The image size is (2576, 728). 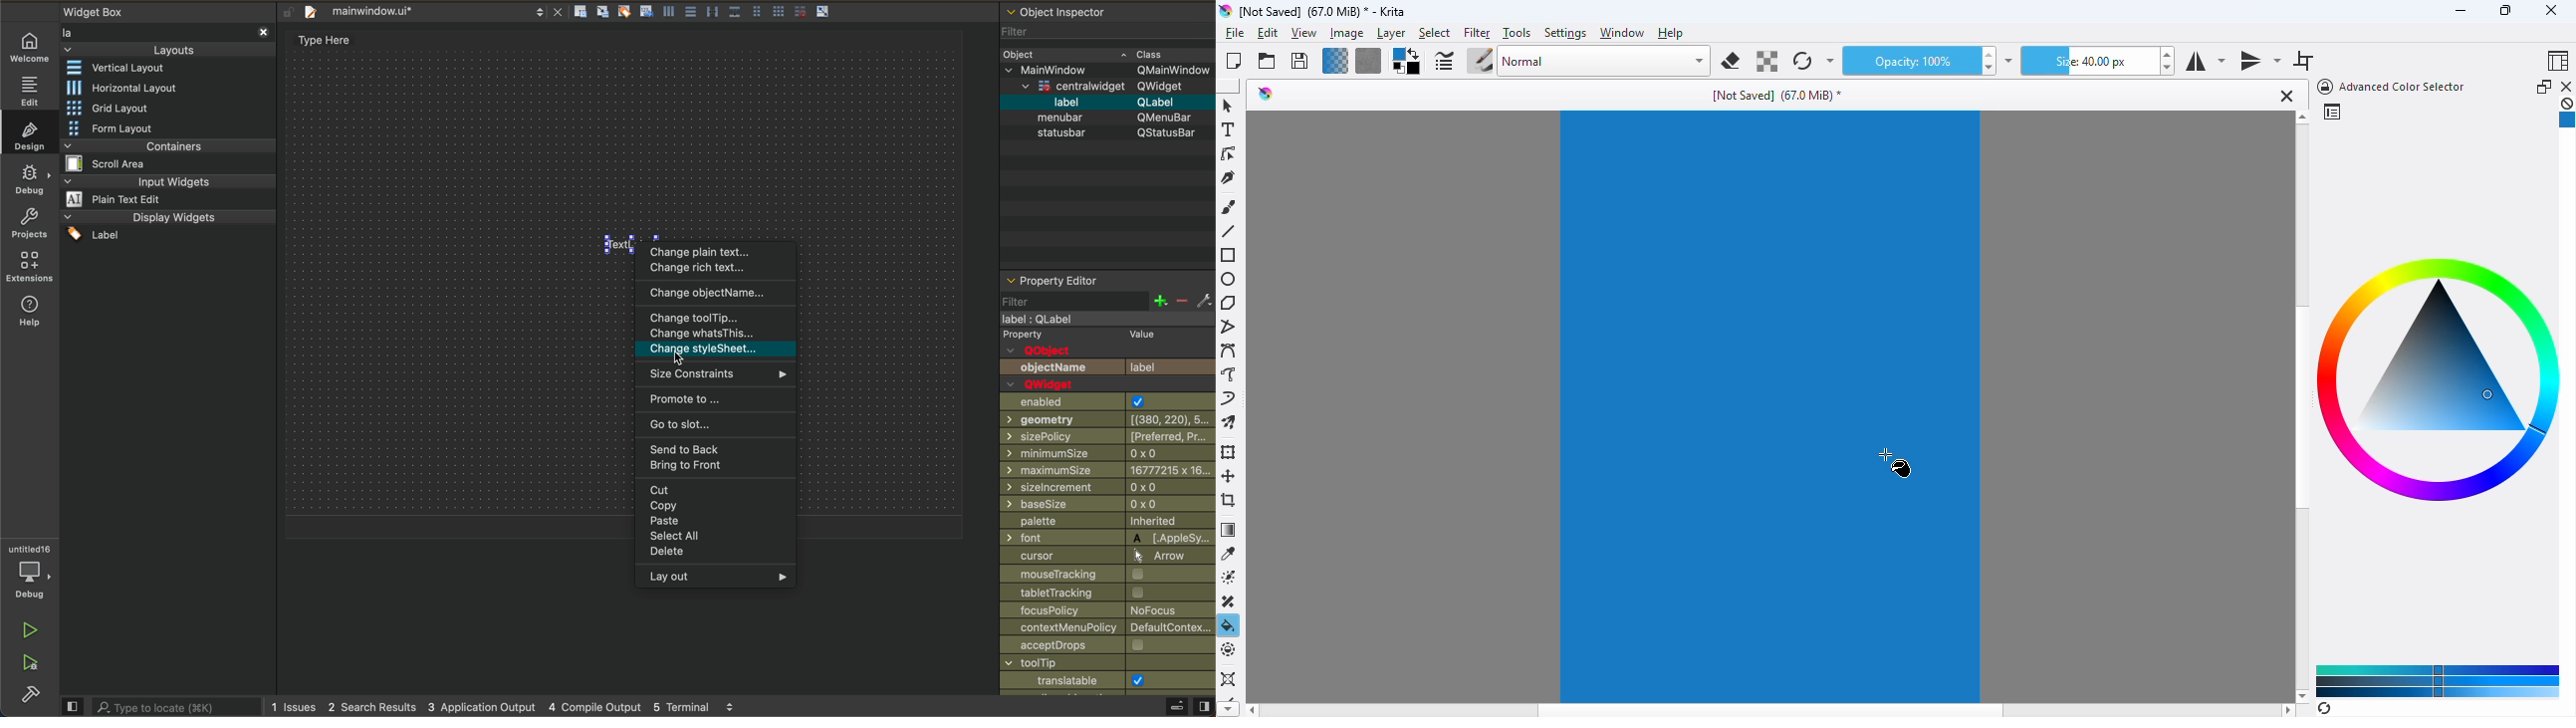 What do you see at coordinates (1231, 327) in the screenshot?
I see `polyline tool` at bounding box center [1231, 327].